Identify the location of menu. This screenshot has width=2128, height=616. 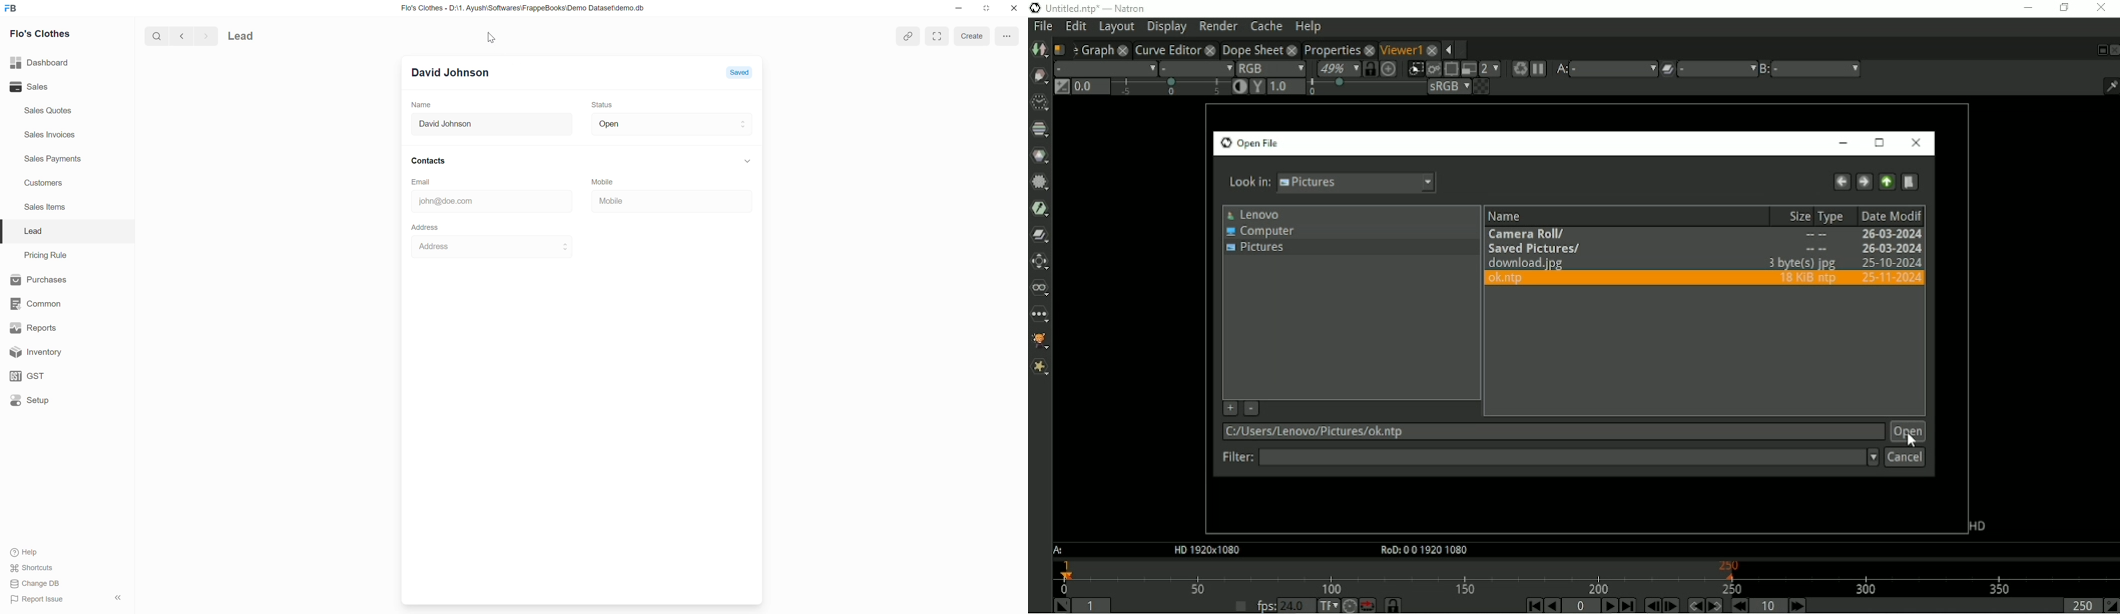
(1009, 35).